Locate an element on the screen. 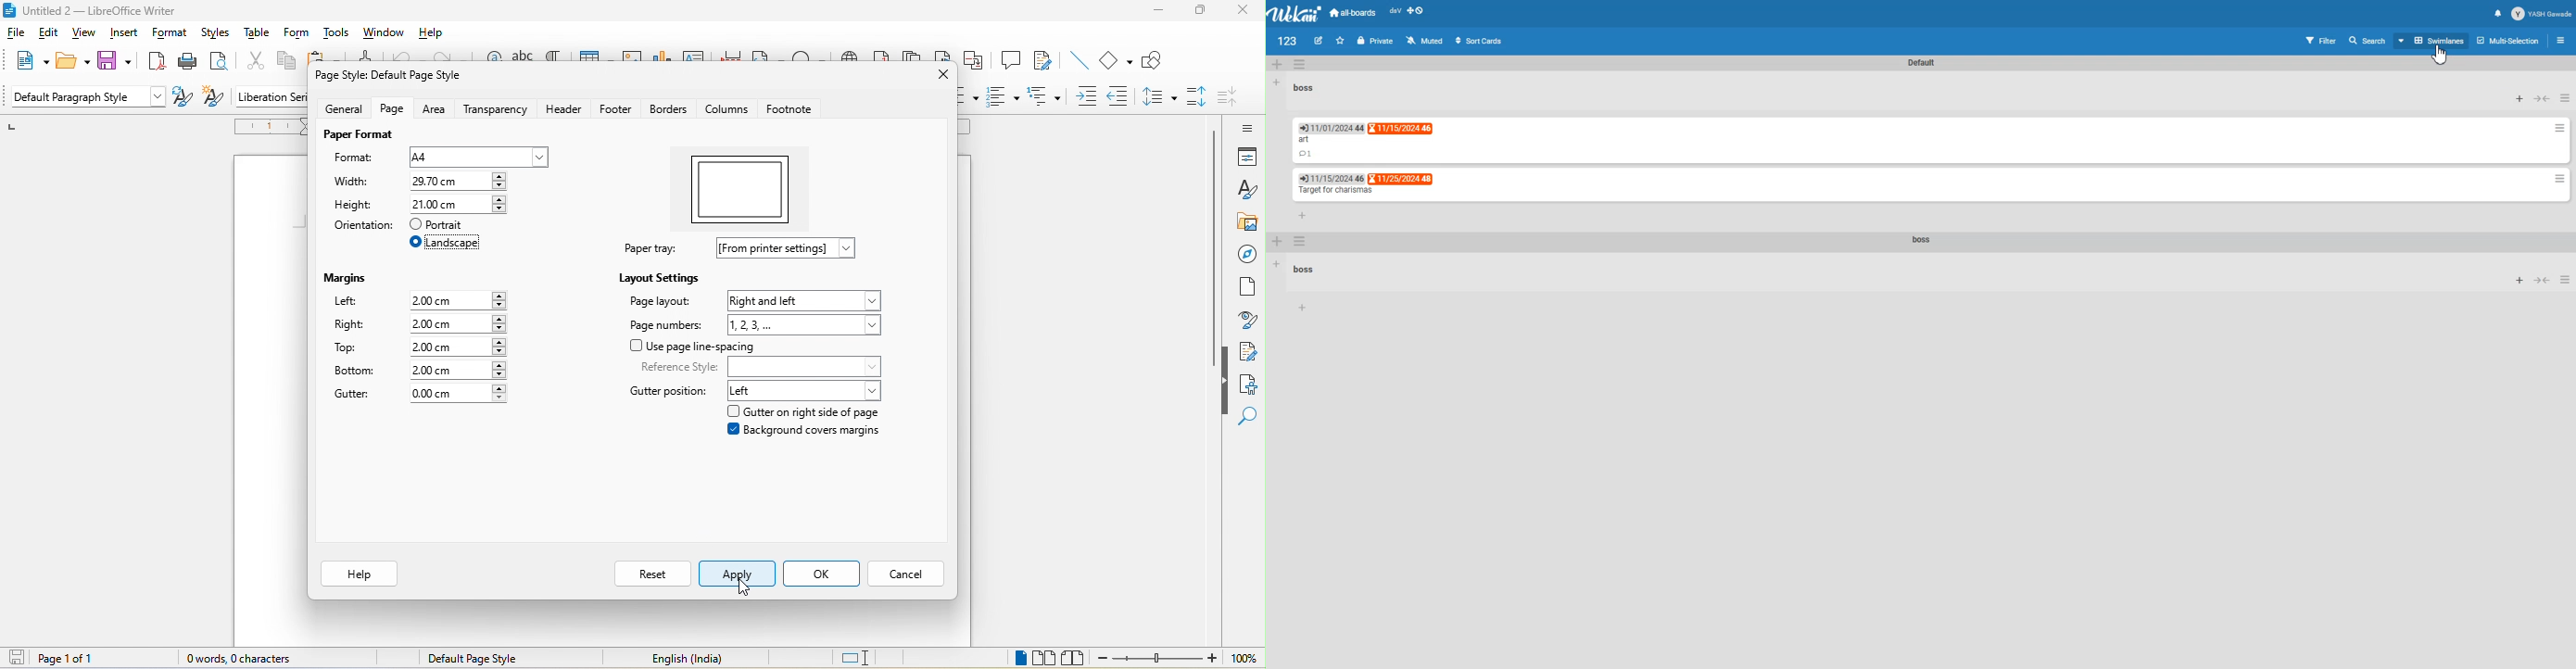  edit is located at coordinates (52, 35).